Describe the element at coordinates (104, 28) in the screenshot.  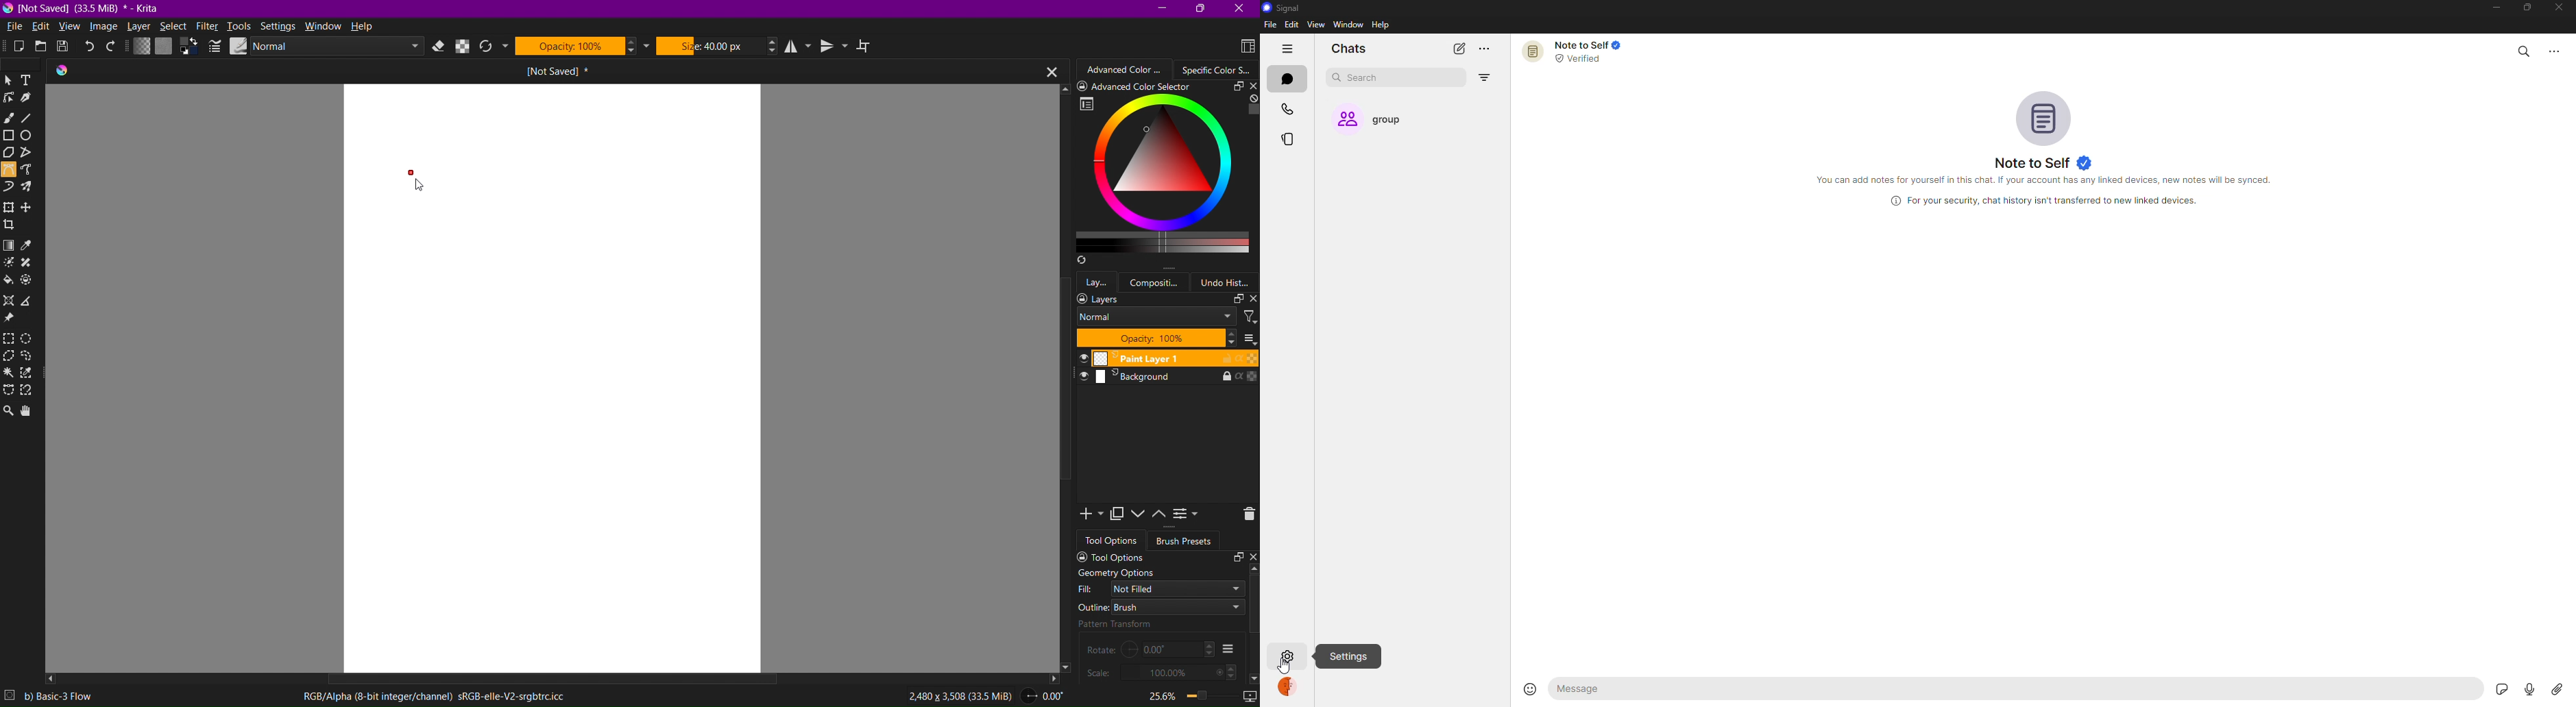
I see `Image` at that location.